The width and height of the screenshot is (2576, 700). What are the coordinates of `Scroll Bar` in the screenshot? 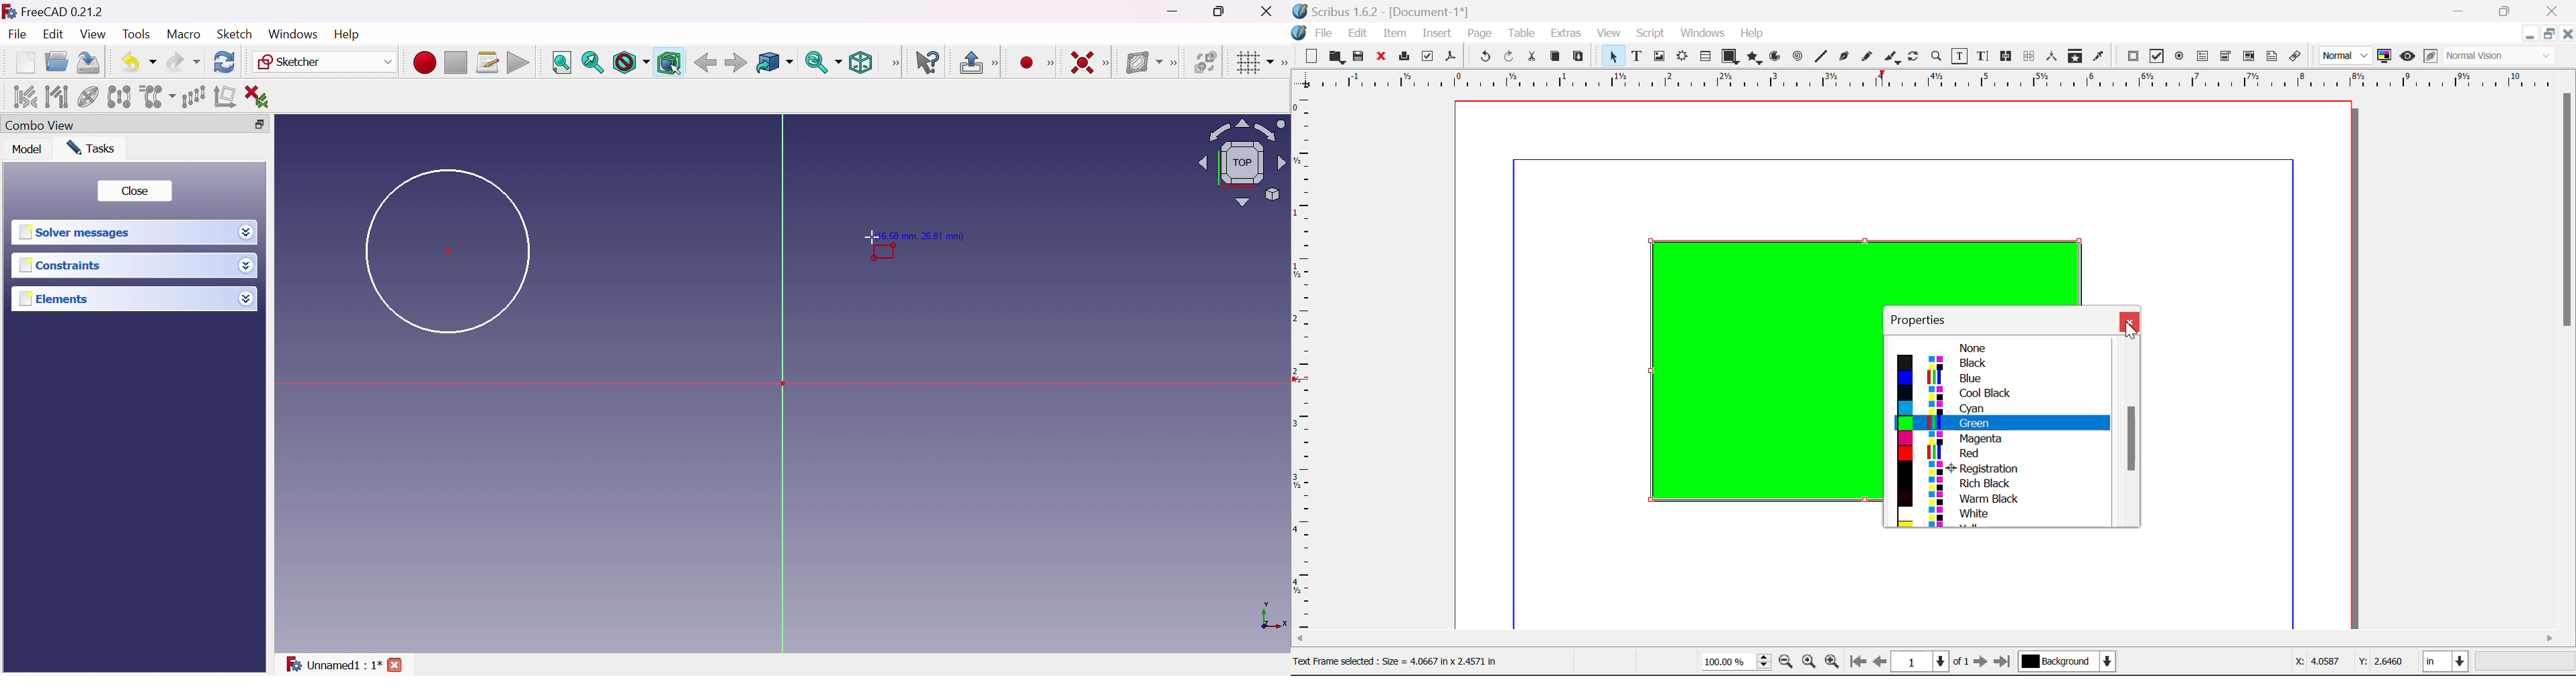 It's located at (2568, 357).